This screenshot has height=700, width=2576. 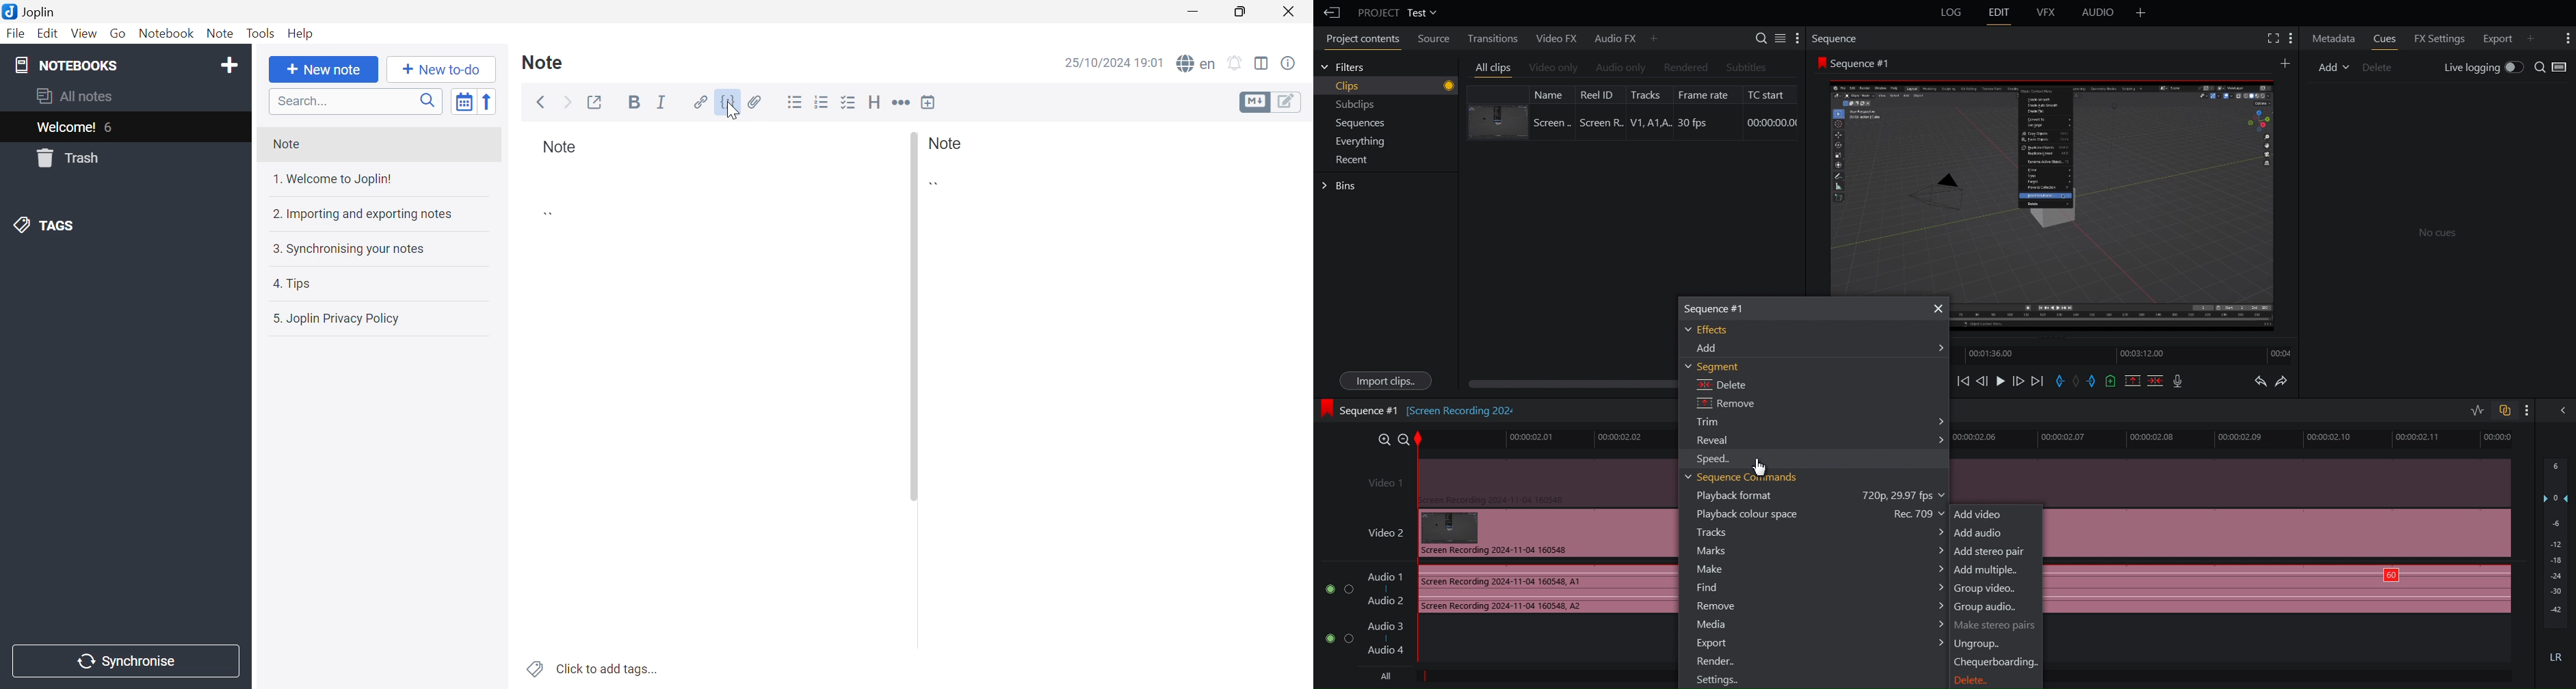 What do you see at coordinates (2334, 66) in the screenshot?
I see `Add` at bounding box center [2334, 66].